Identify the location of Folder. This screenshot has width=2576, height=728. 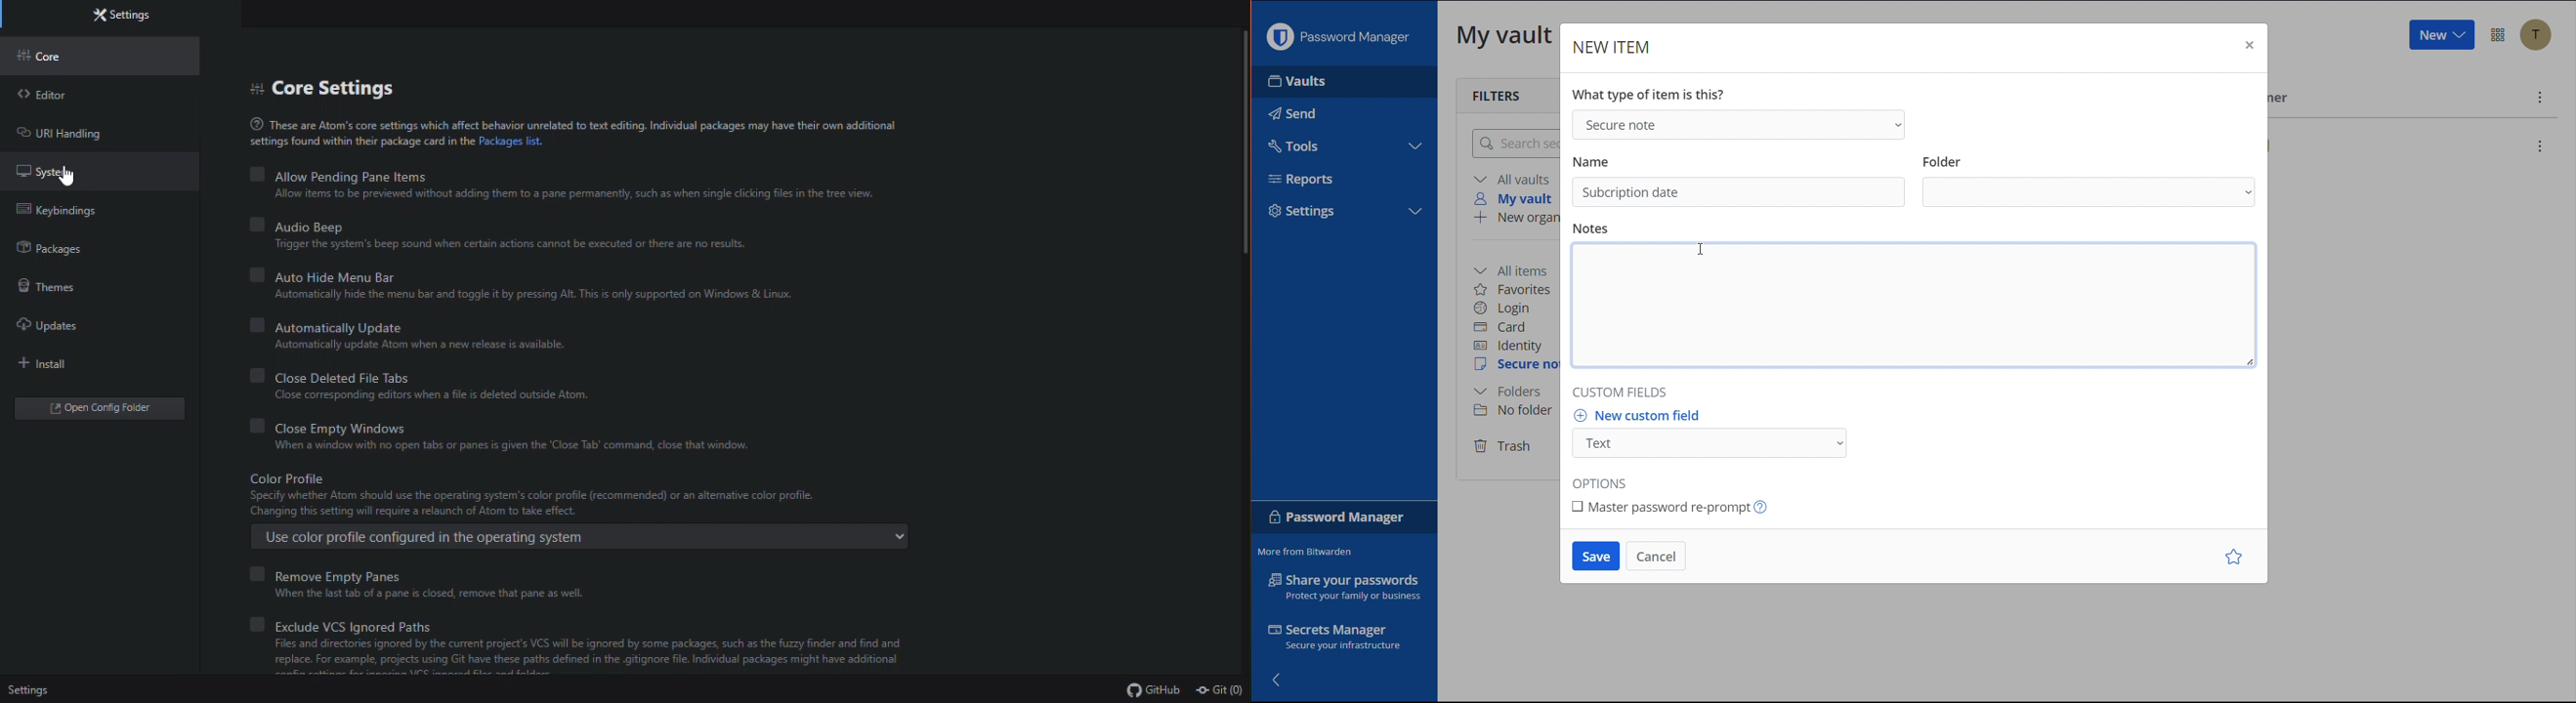
(2091, 193).